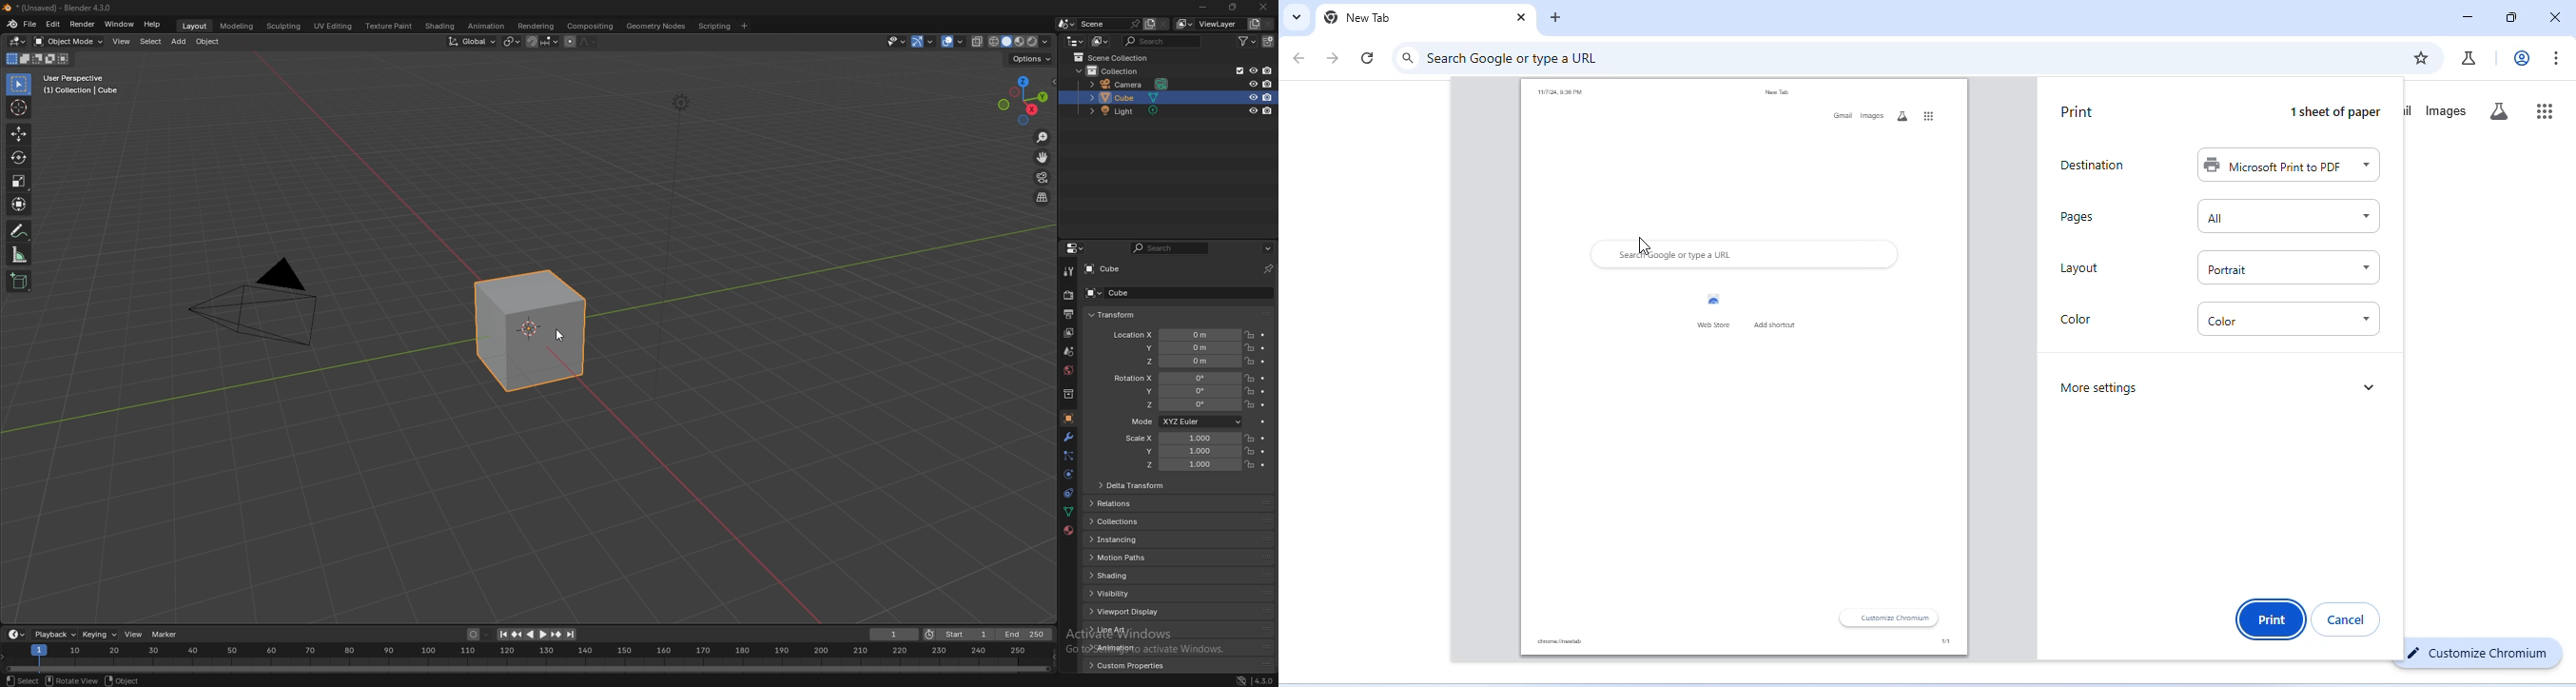 This screenshot has width=2576, height=700. I want to click on rotation y, so click(1176, 392).